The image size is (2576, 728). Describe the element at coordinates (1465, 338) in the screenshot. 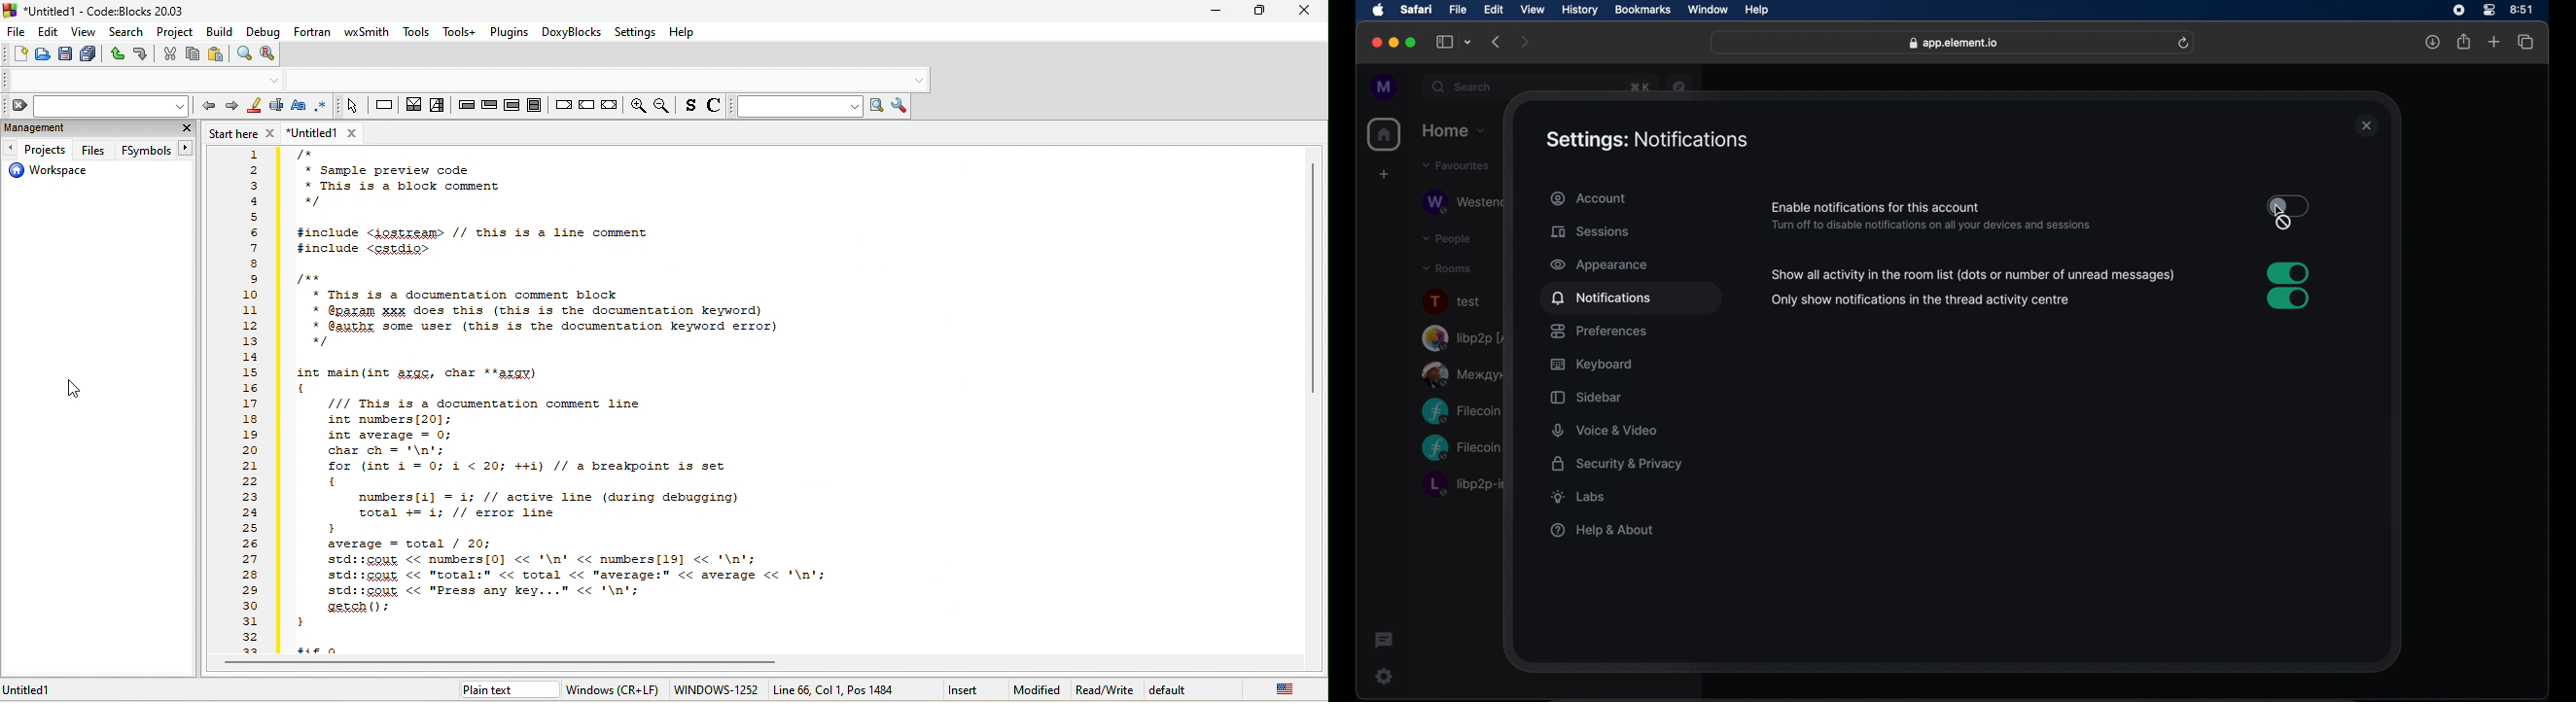

I see `libp2p room` at that location.